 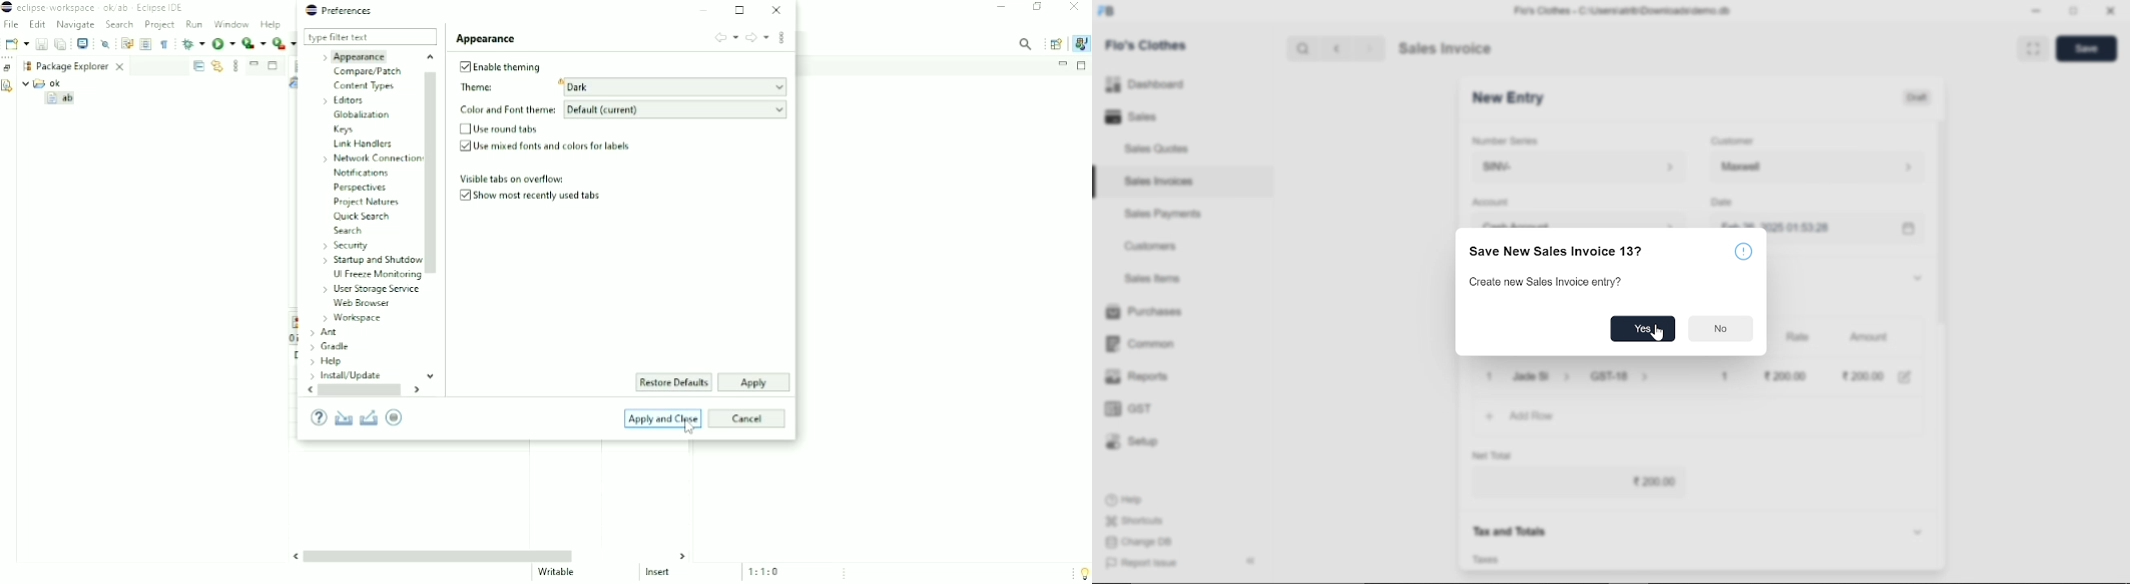 What do you see at coordinates (160, 26) in the screenshot?
I see `Project` at bounding box center [160, 26].